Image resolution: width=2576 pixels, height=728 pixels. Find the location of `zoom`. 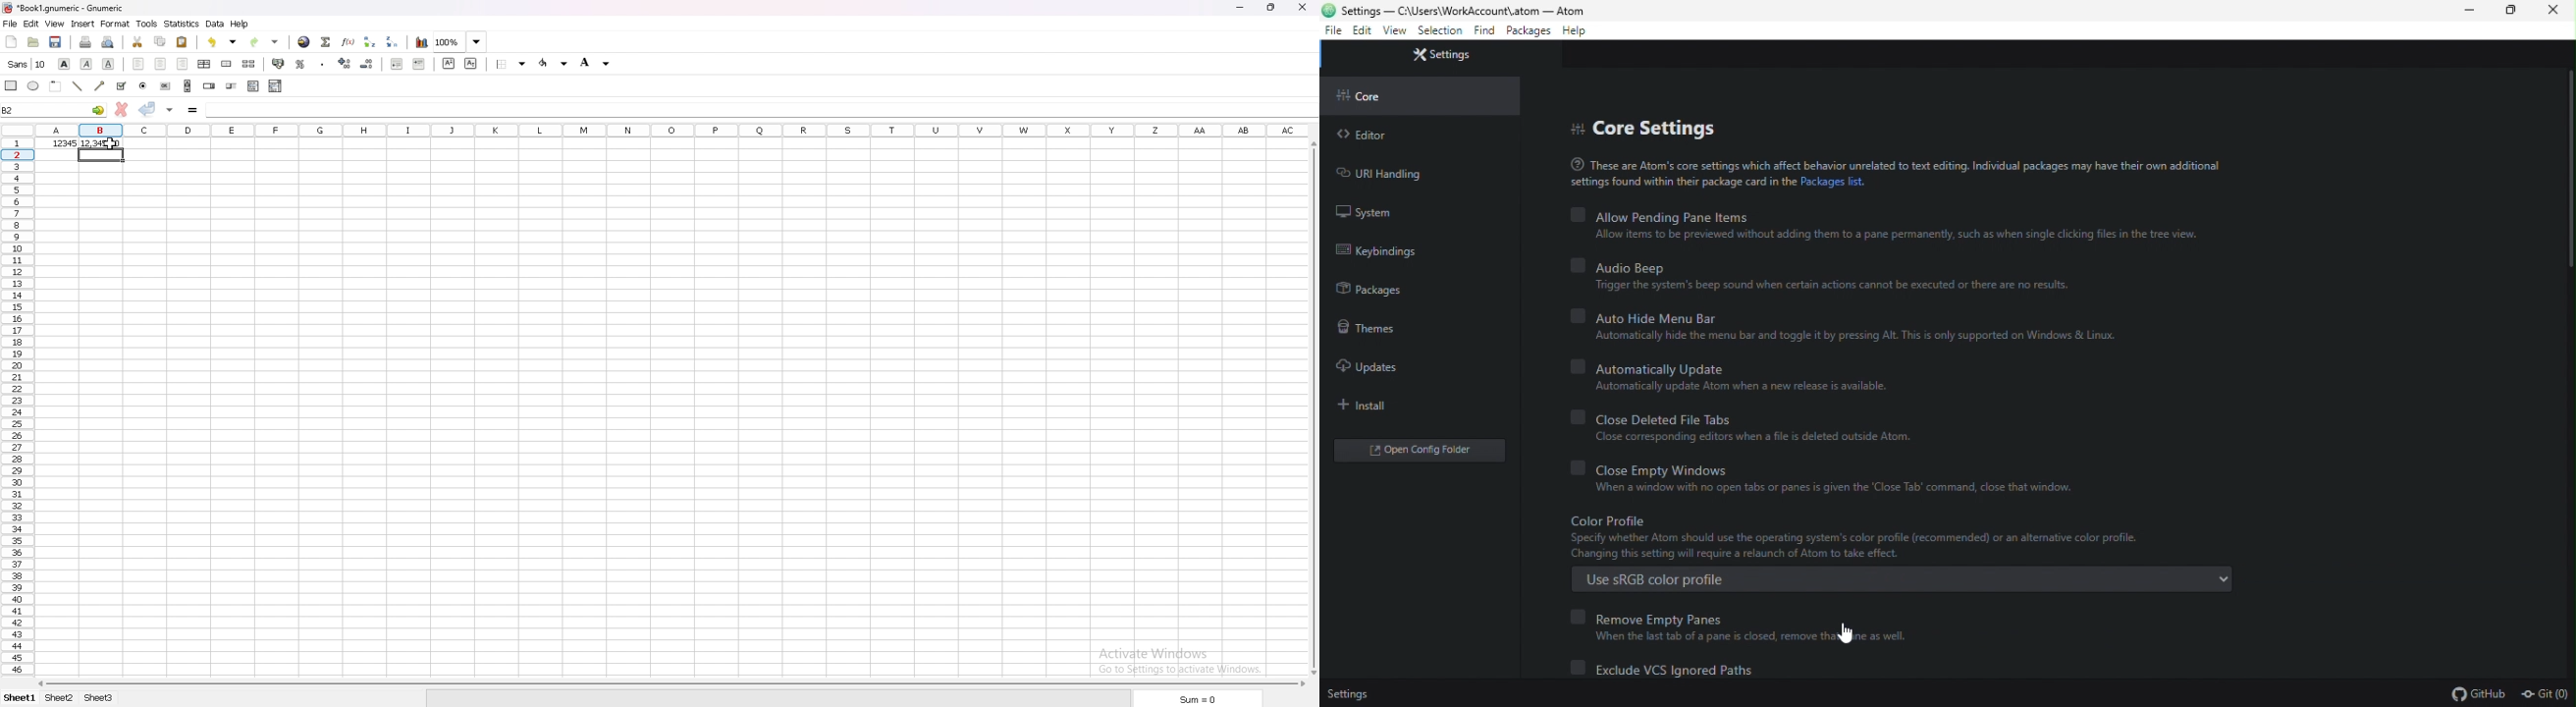

zoom is located at coordinates (461, 41).